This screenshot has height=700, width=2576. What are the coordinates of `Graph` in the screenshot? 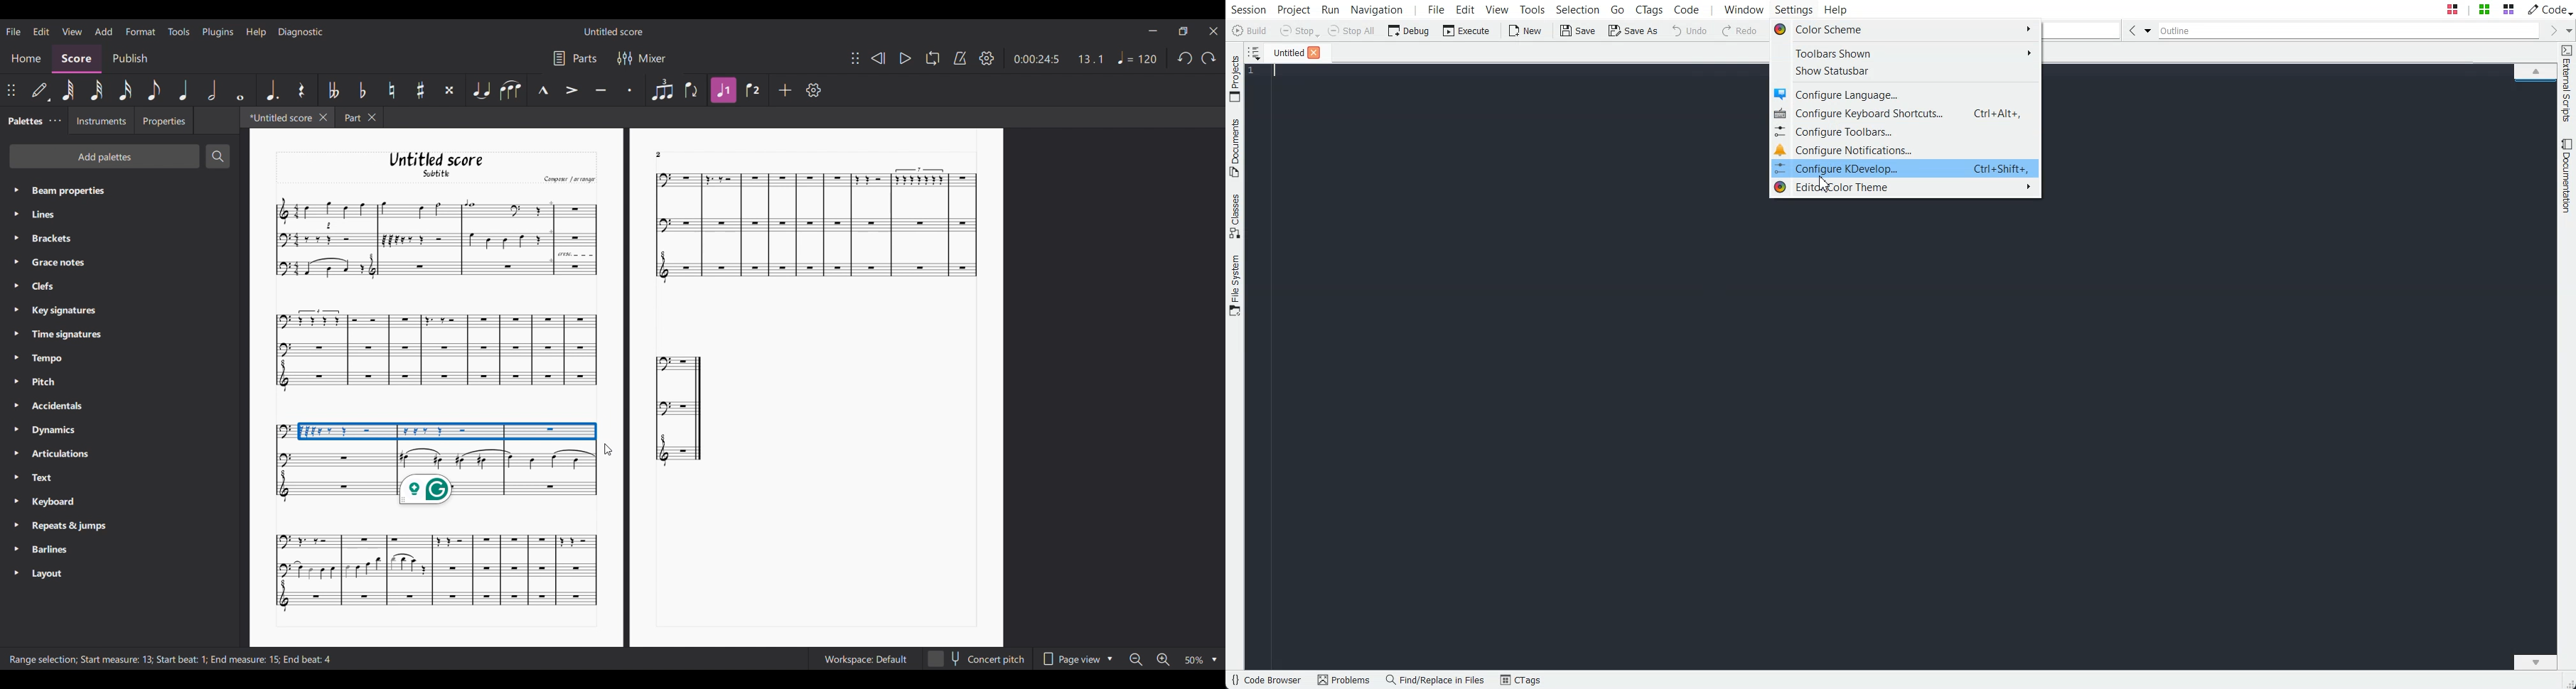 It's located at (435, 351).